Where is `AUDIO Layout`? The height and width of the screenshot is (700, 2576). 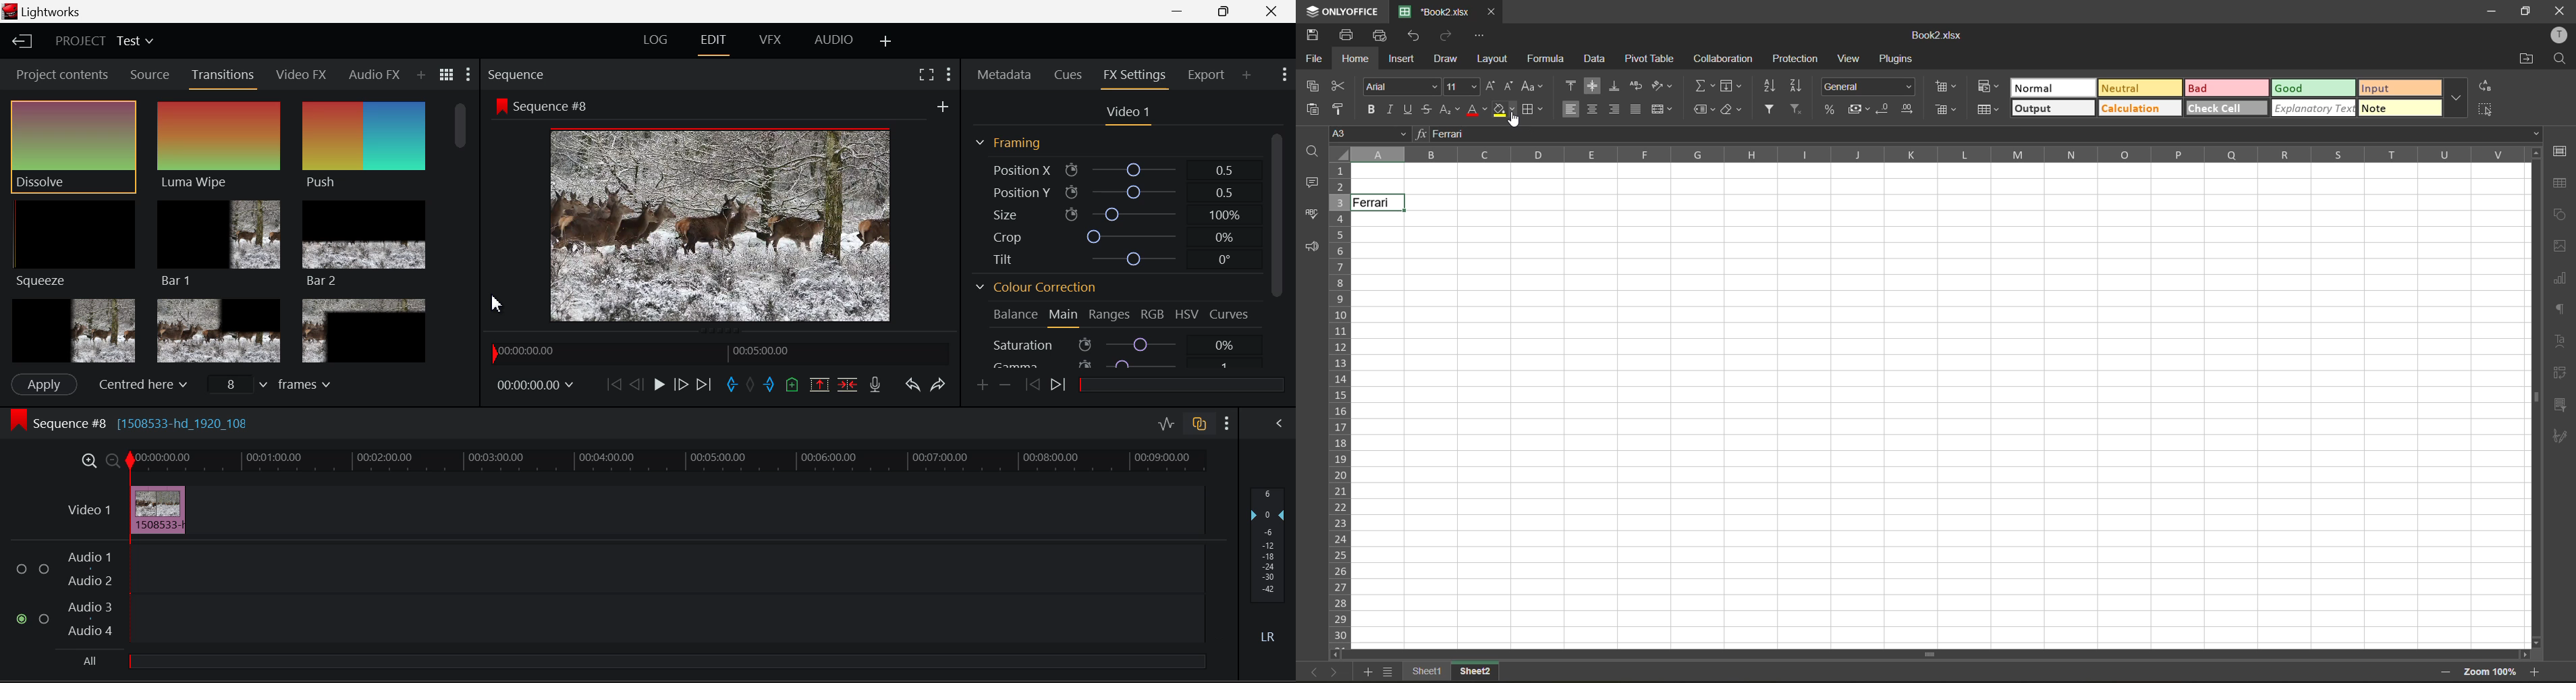 AUDIO Layout is located at coordinates (834, 40).